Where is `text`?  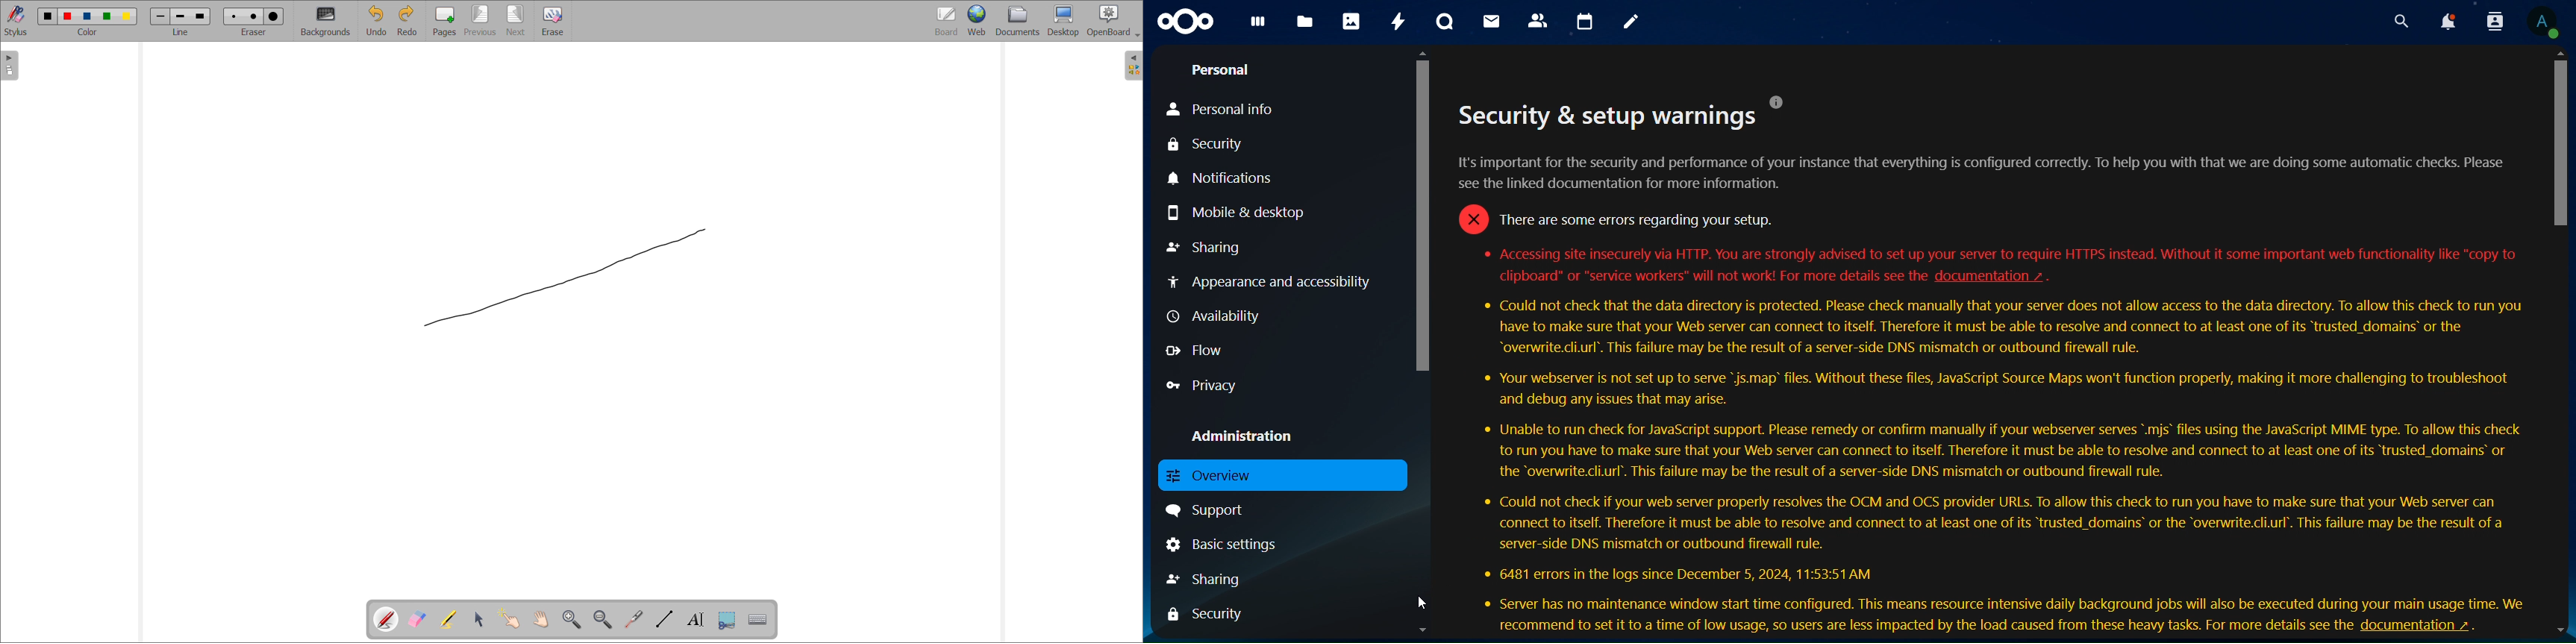
text is located at coordinates (1987, 195).